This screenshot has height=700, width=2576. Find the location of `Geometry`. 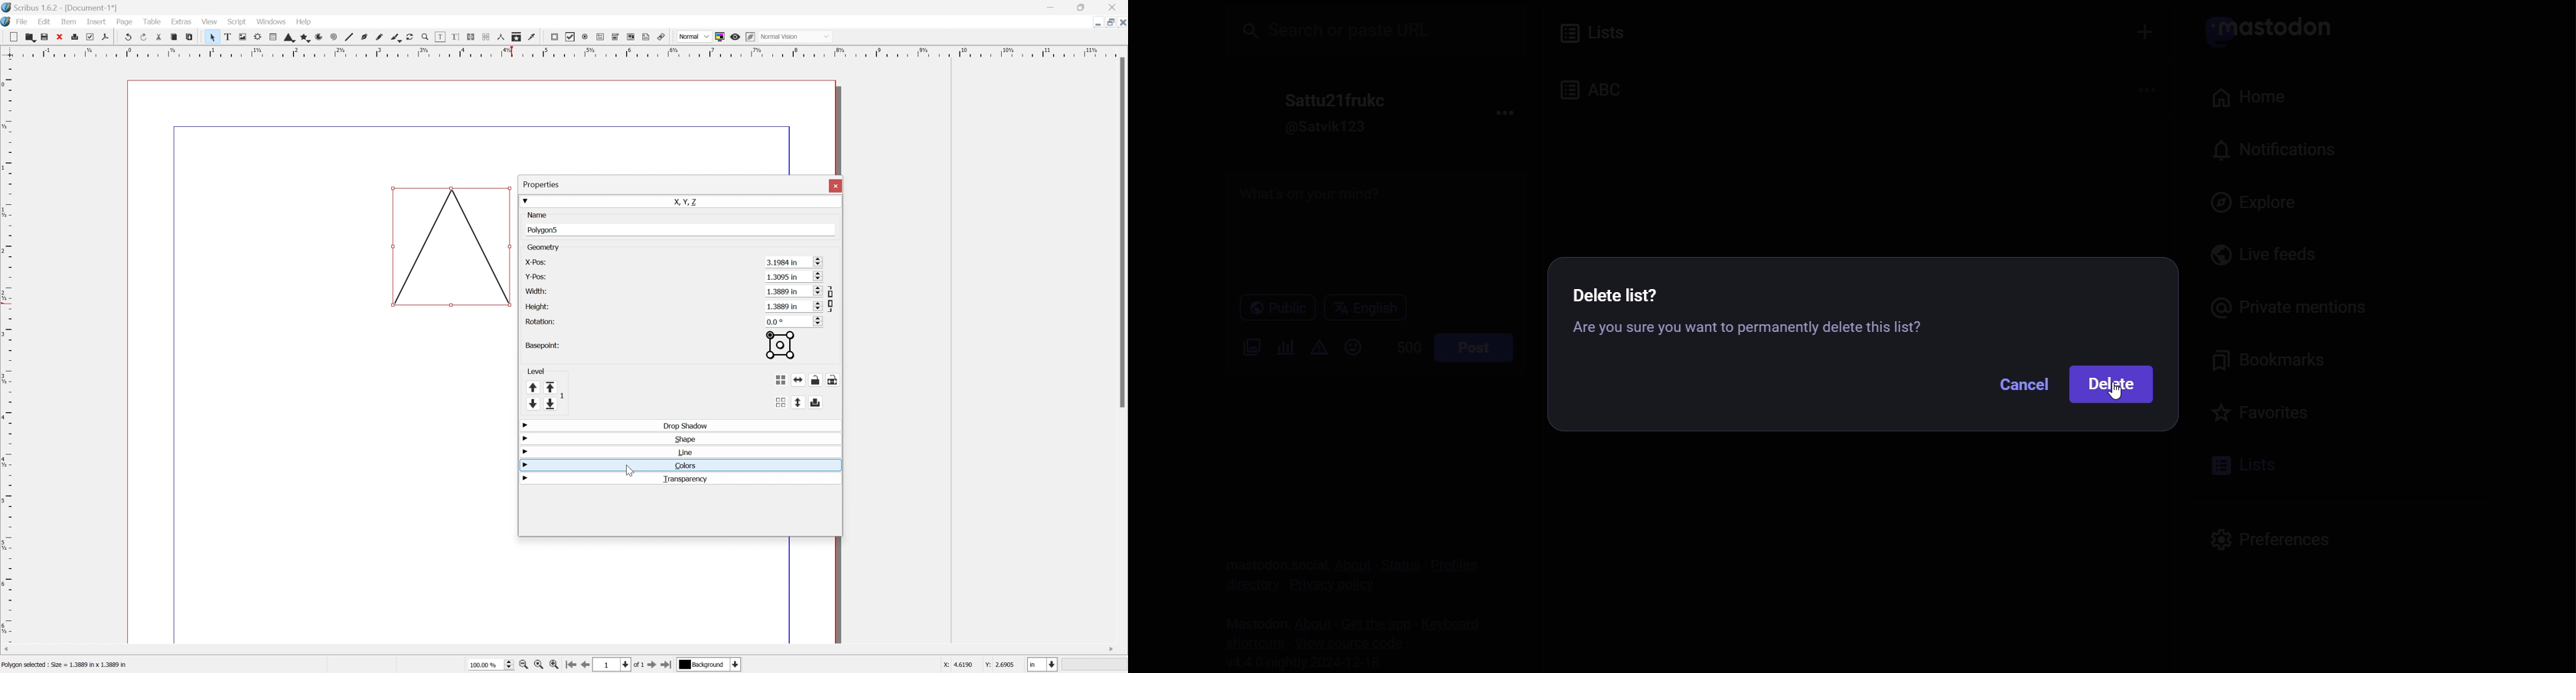

Geometry is located at coordinates (544, 247).